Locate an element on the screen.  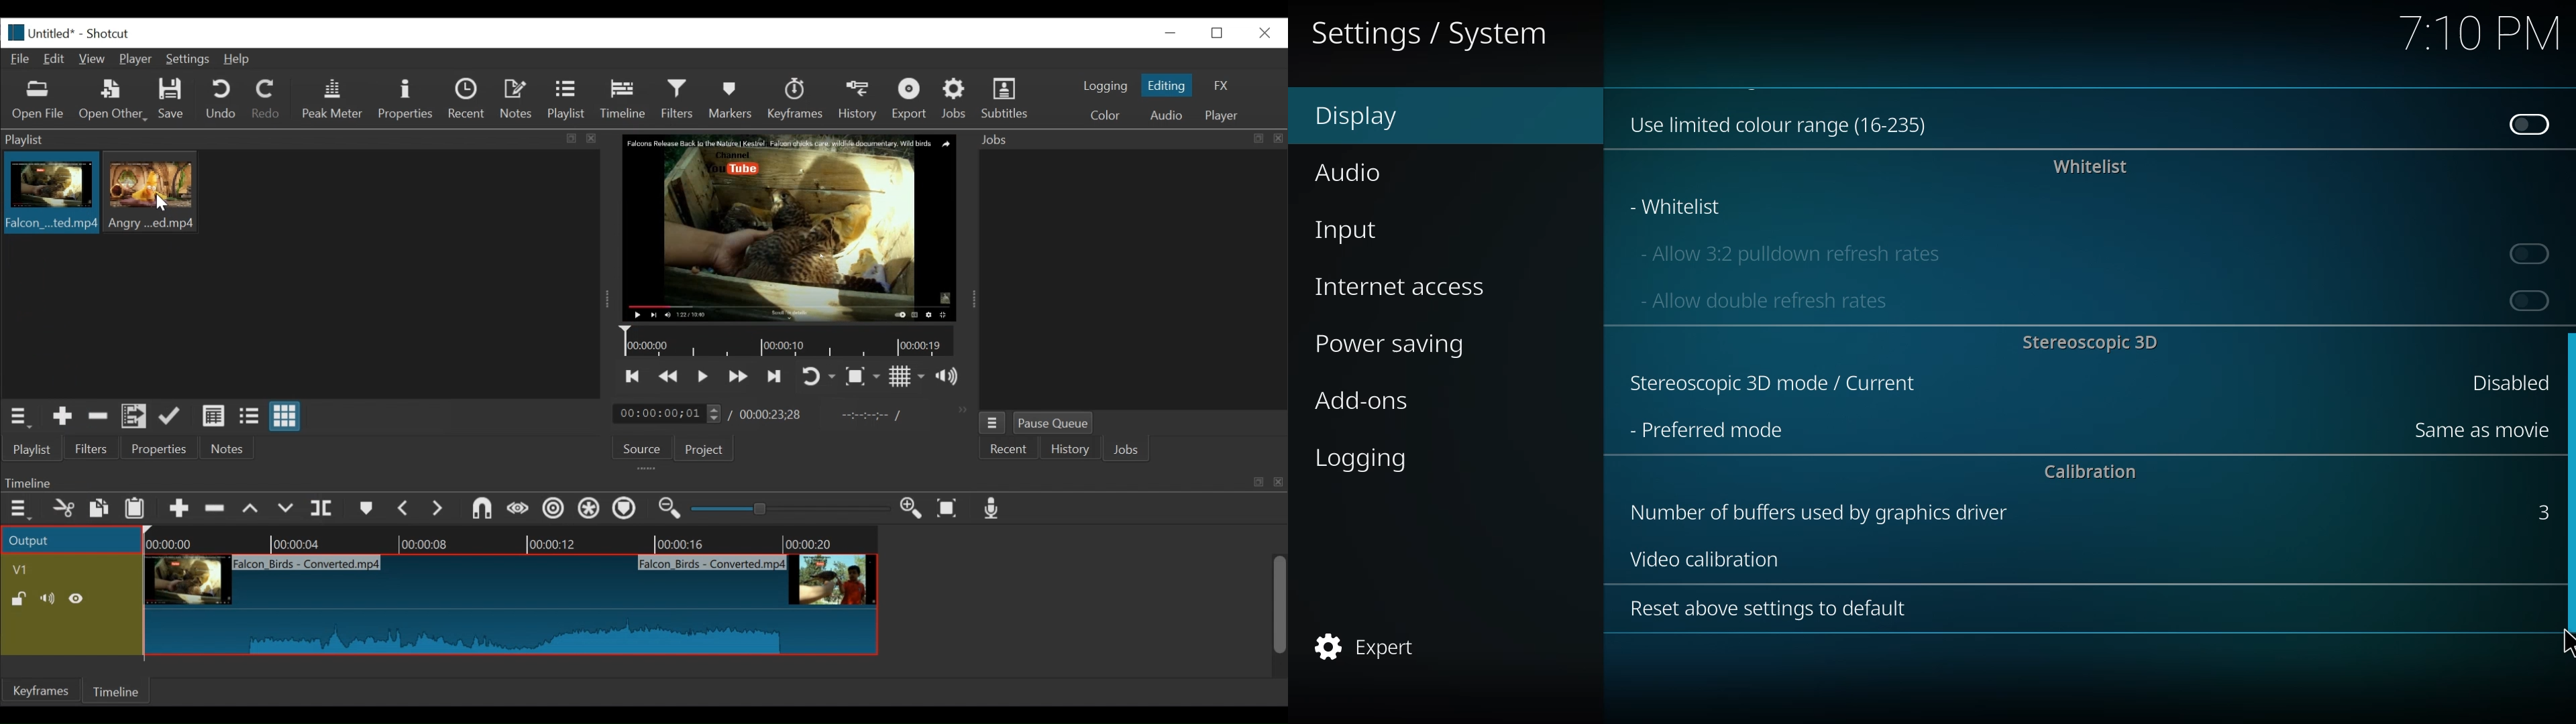
Timeline is located at coordinates (514, 540).